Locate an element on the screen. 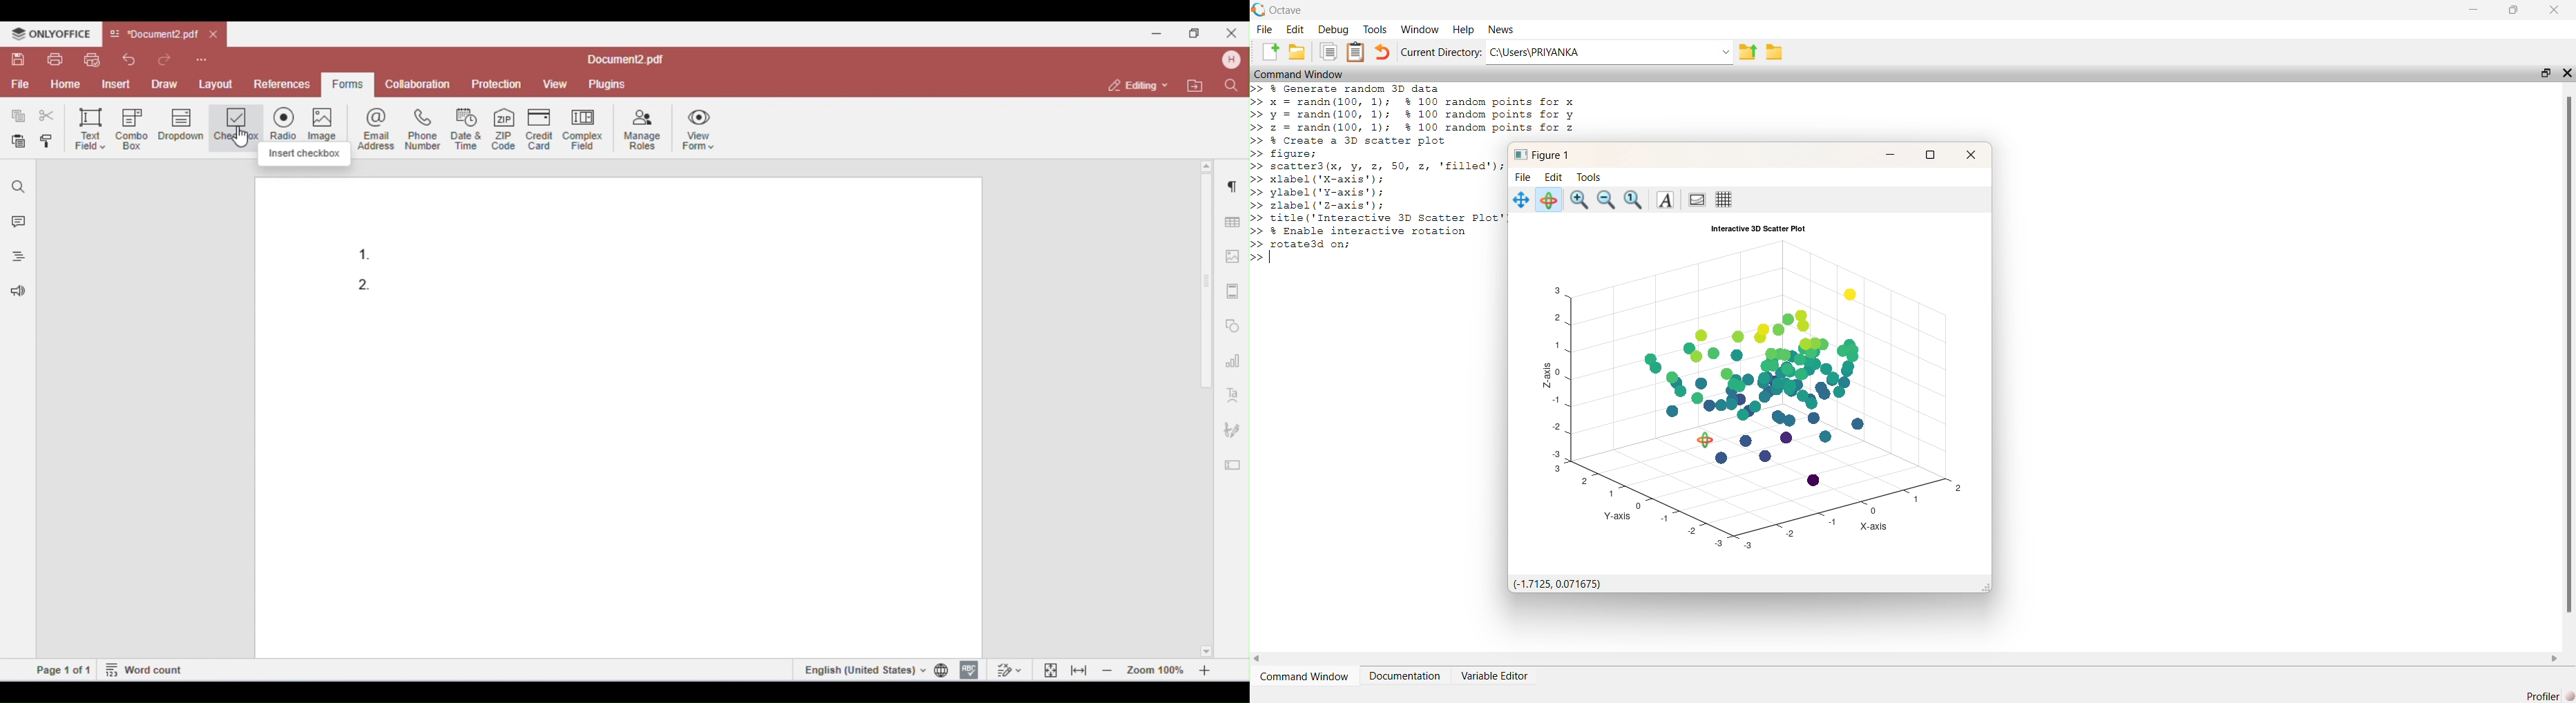 The width and height of the screenshot is (2576, 728). File is located at coordinates (1265, 30).